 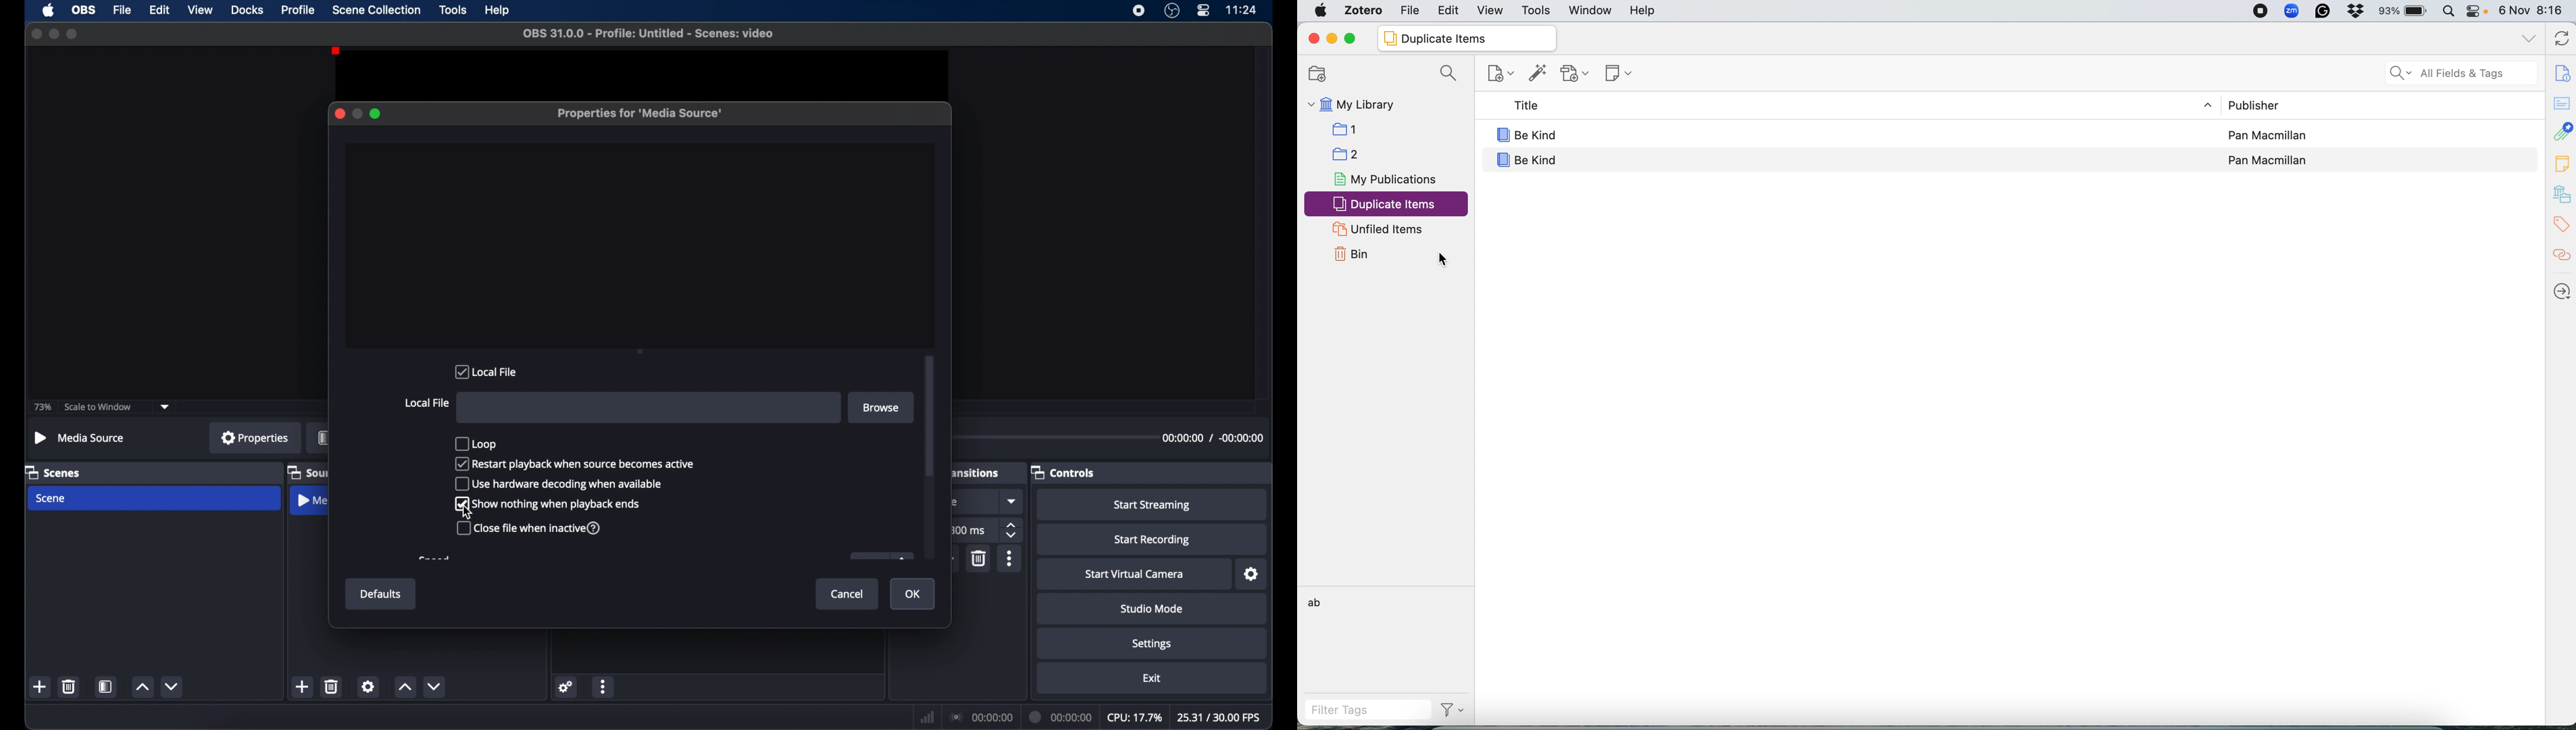 What do you see at coordinates (166, 407) in the screenshot?
I see `dropdown` at bounding box center [166, 407].